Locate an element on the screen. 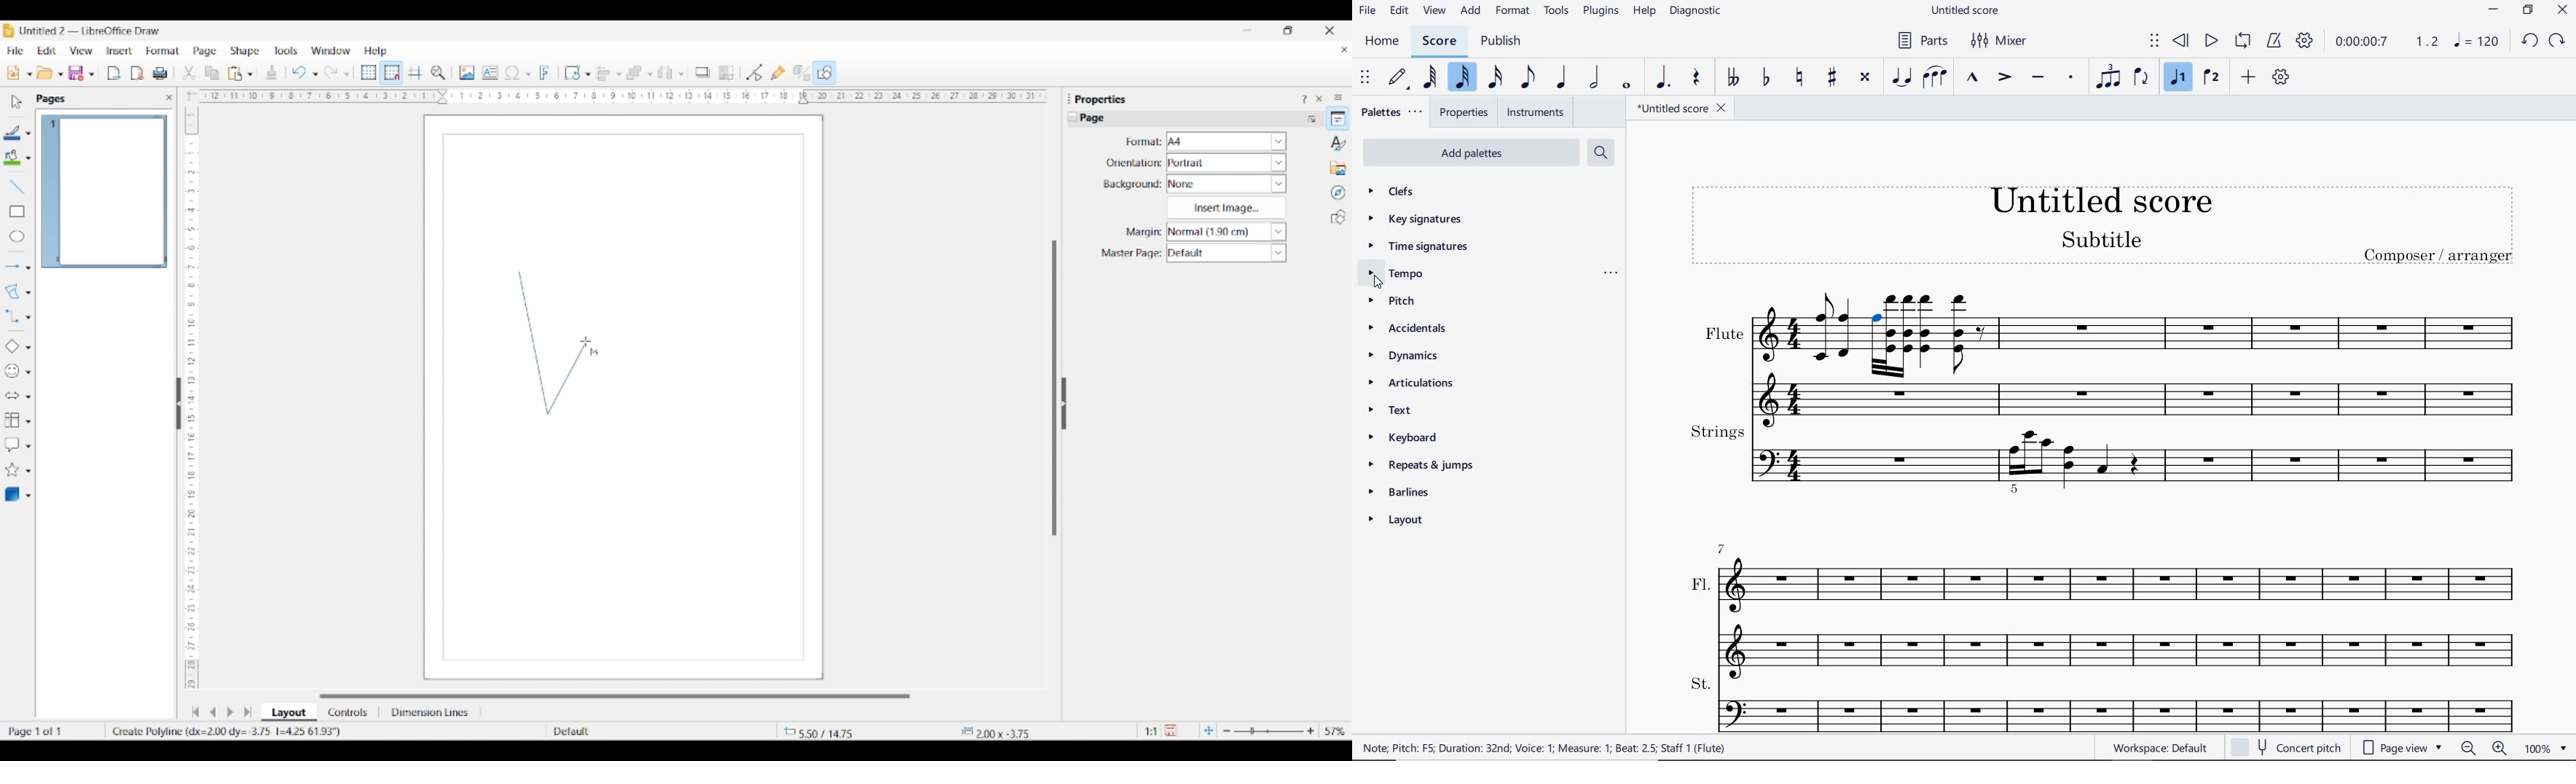 Image resolution: width=2576 pixels, height=784 pixels. TOGGLE SHARP is located at coordinates (1830, 78).